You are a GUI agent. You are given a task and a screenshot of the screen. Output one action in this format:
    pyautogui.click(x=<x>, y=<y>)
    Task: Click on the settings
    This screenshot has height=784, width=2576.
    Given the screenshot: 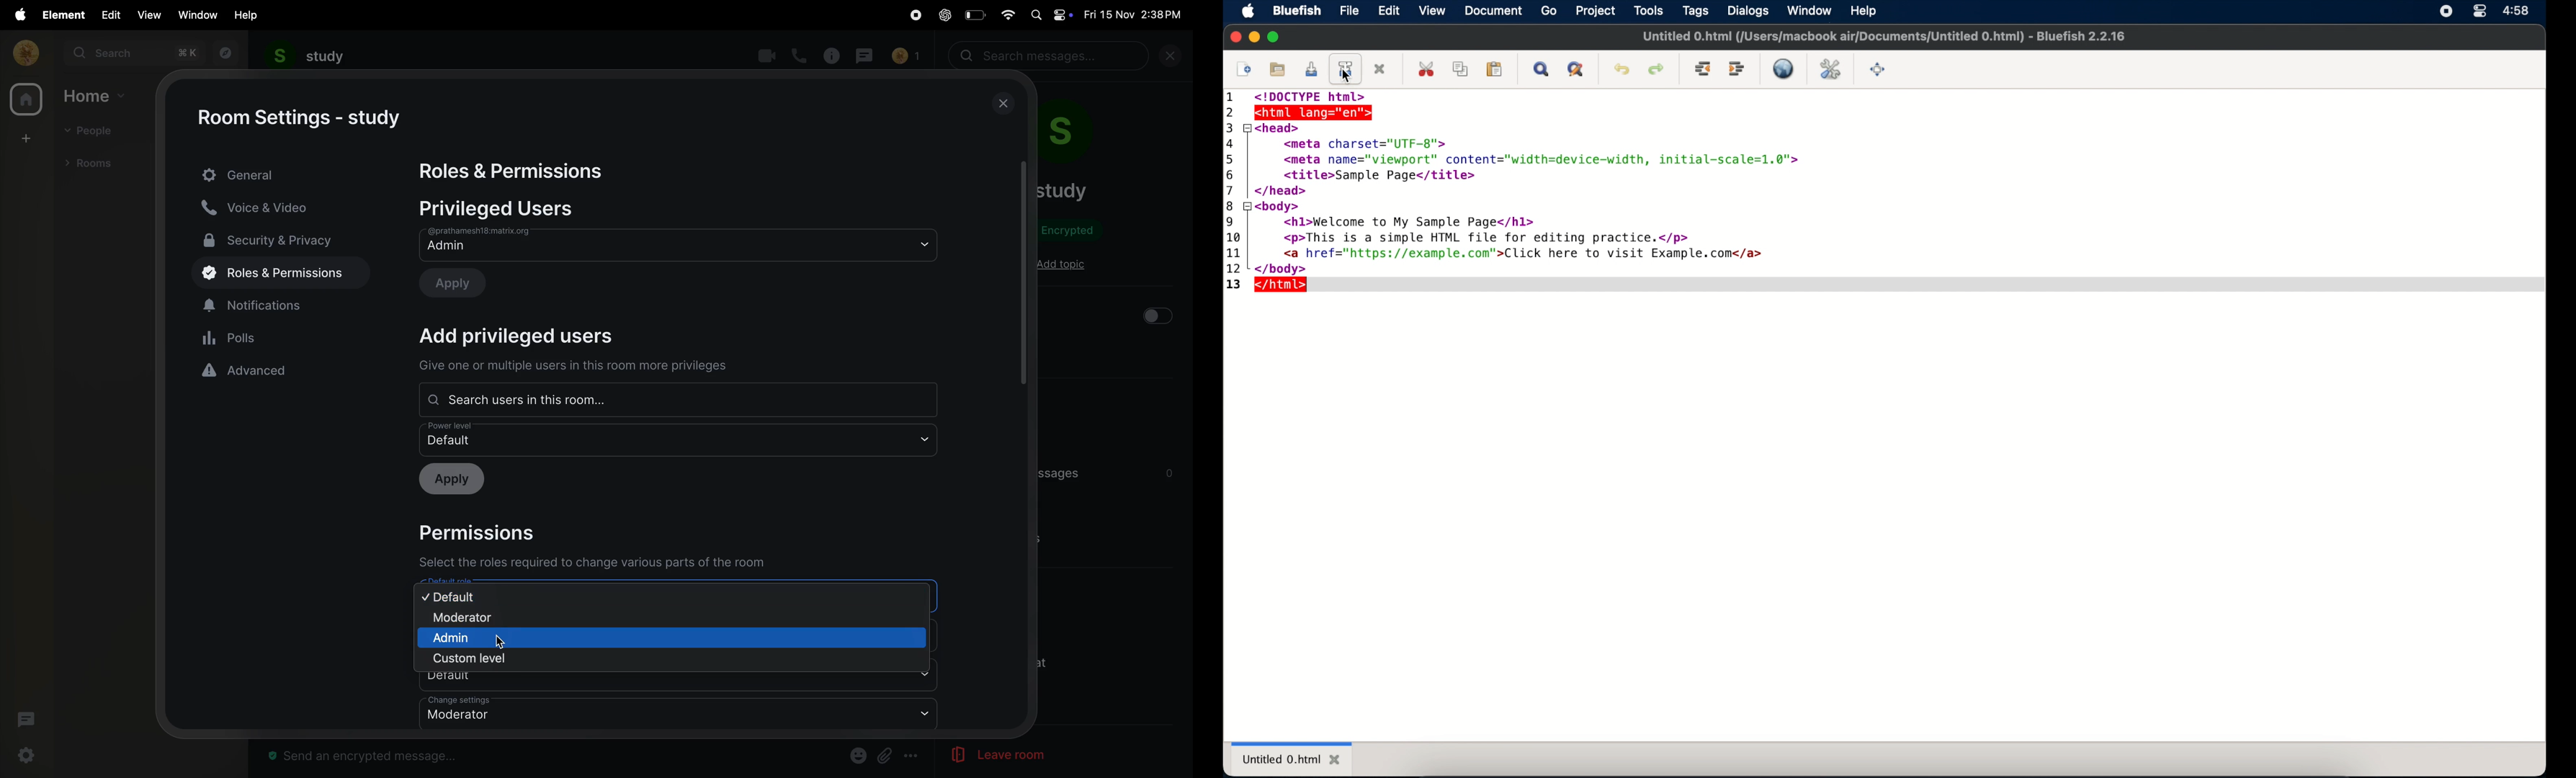 What is the action you would take?
    pyautogui.click(x=28, y=755)
    